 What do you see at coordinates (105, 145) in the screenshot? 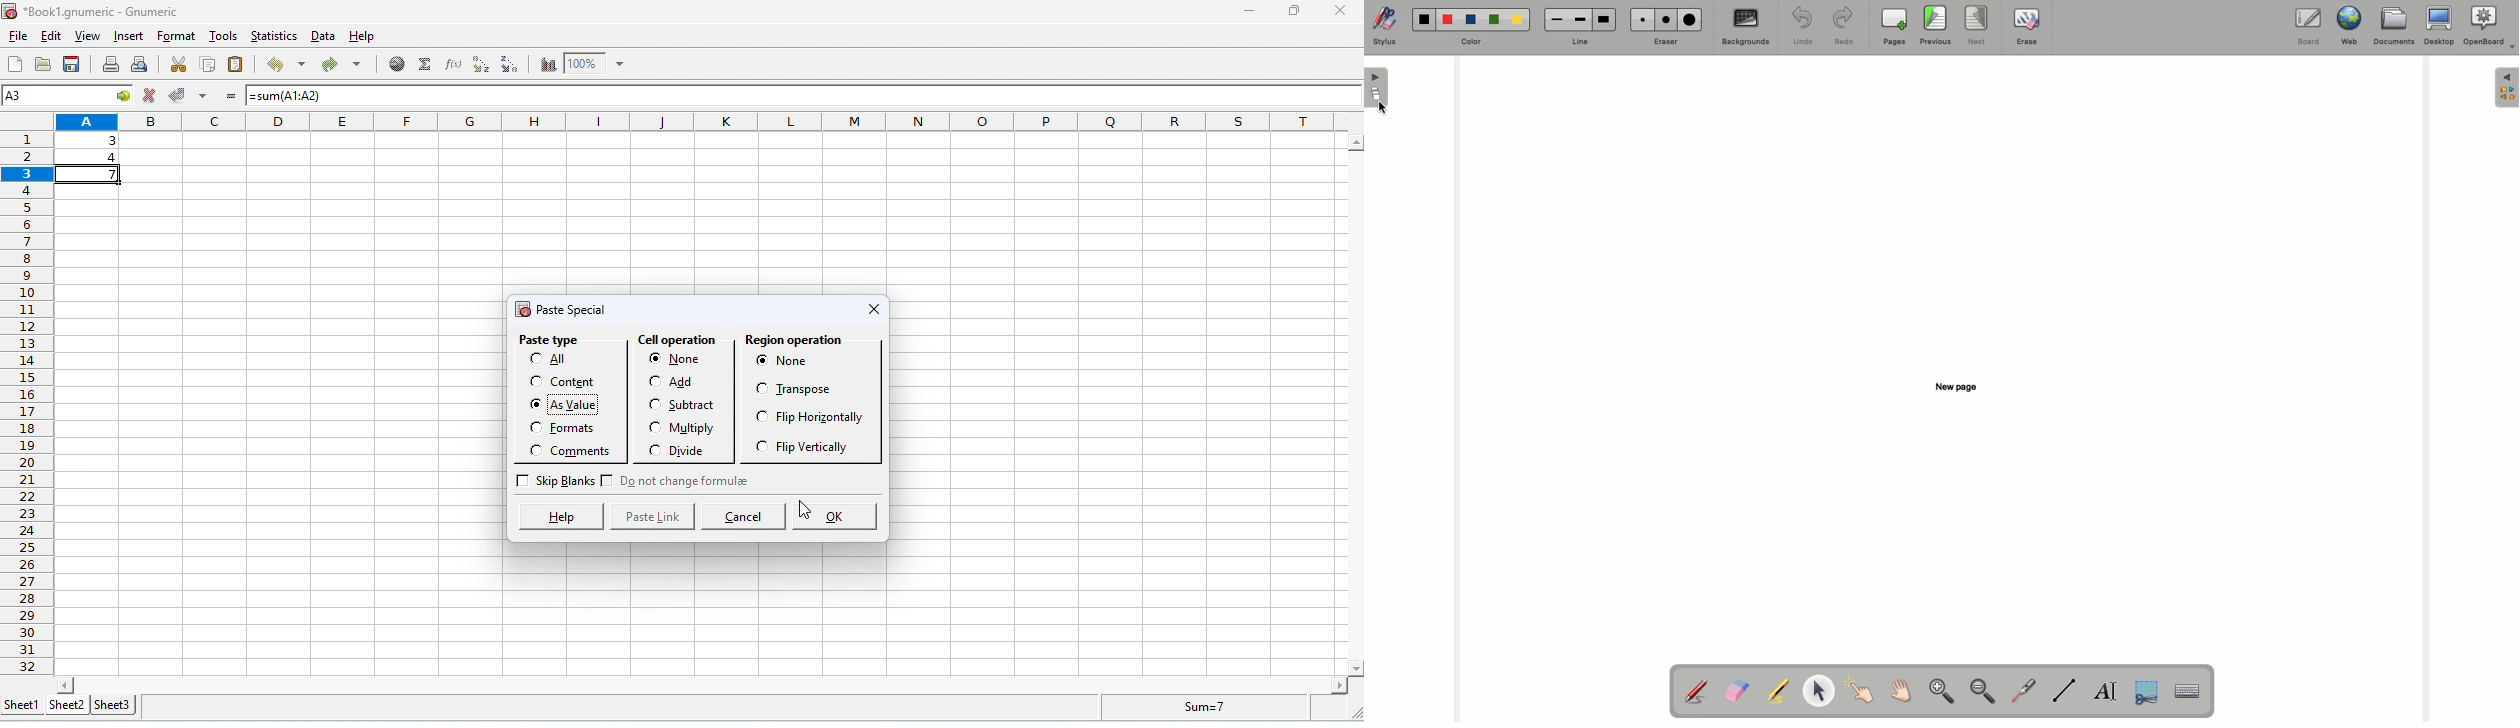
I see `data` at bounding box center [105, 145].